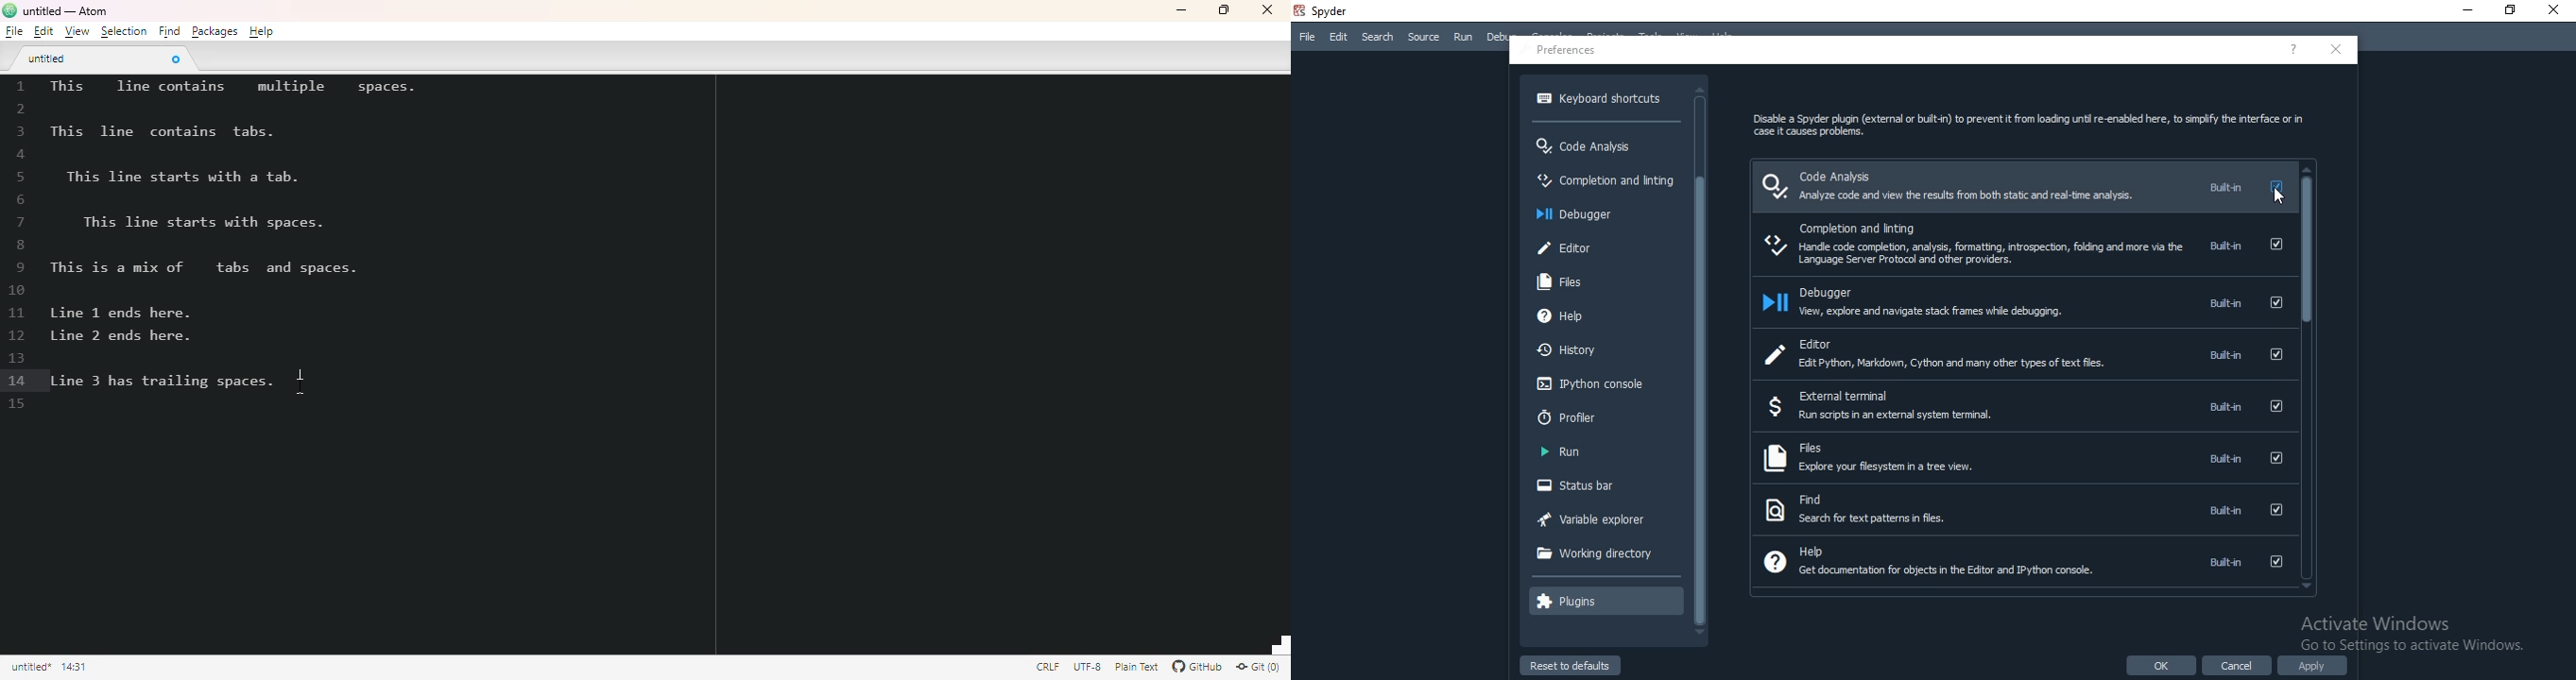 The width and height of the screenshot is (2576, 700). What do you see at coordinates (1423, 38) in the screenshot?
I see `Source` at bounding box center [1423, 38].